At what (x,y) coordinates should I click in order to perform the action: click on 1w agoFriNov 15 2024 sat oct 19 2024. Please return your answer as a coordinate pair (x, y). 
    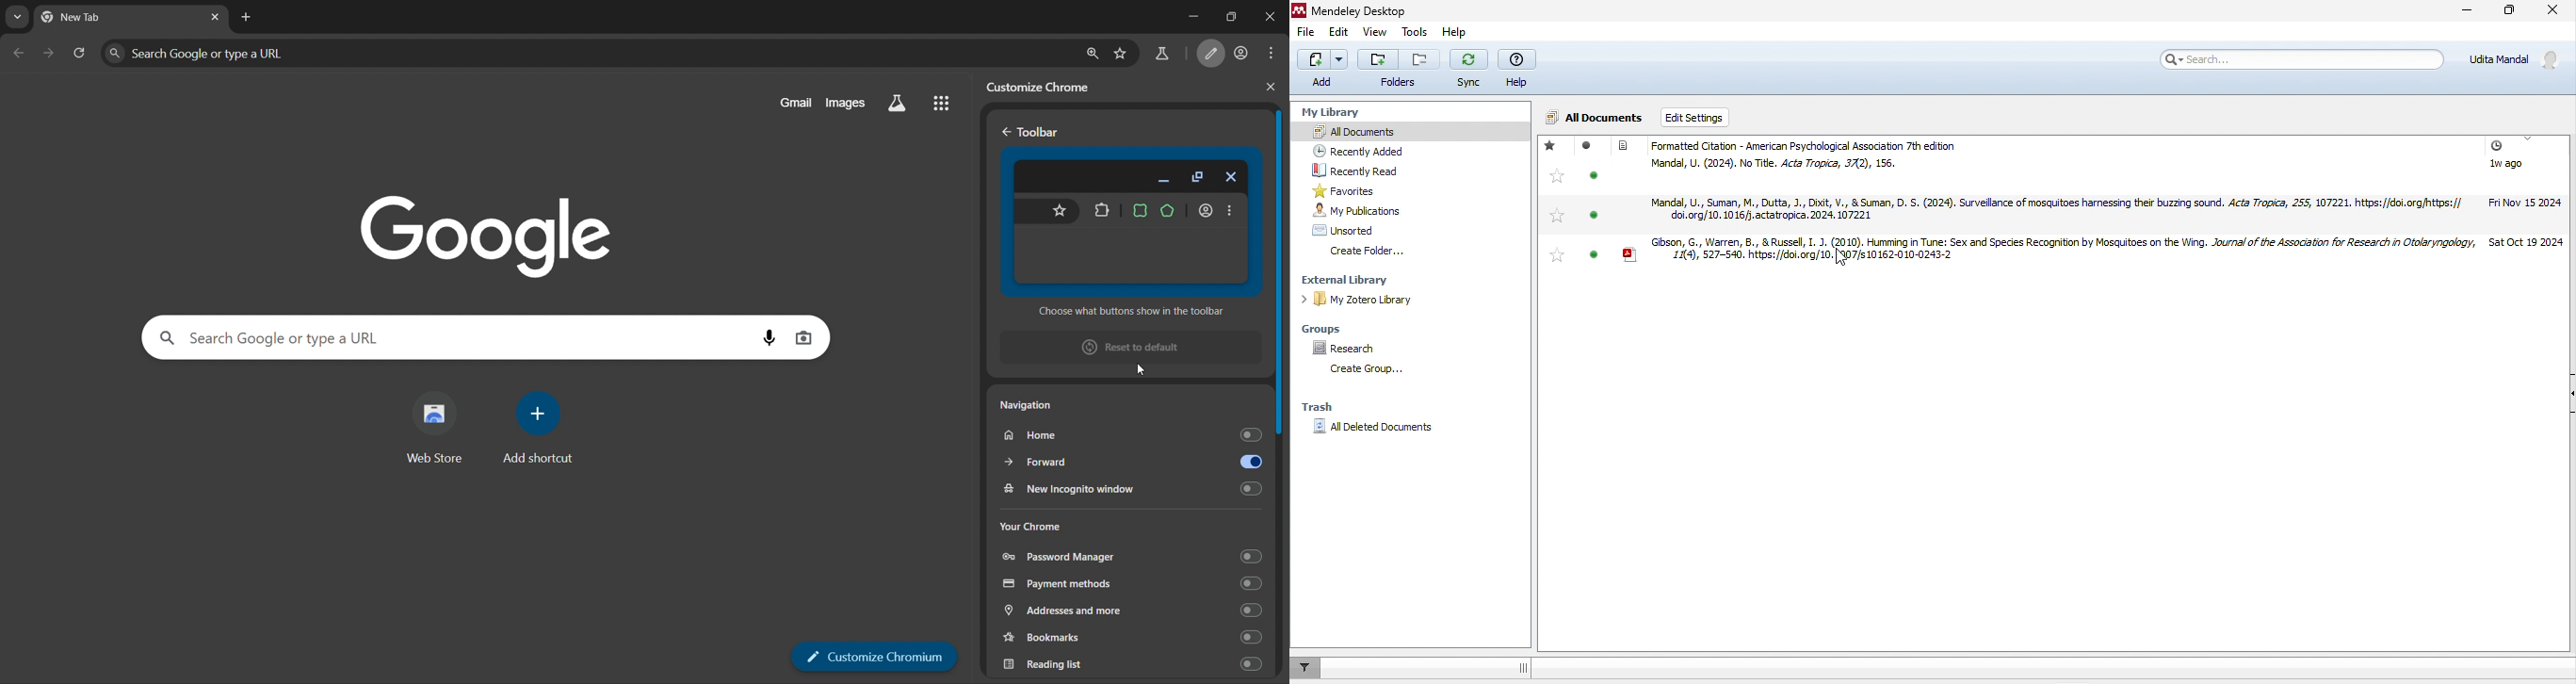
    Looking at the image, I should click on (2525, 191).